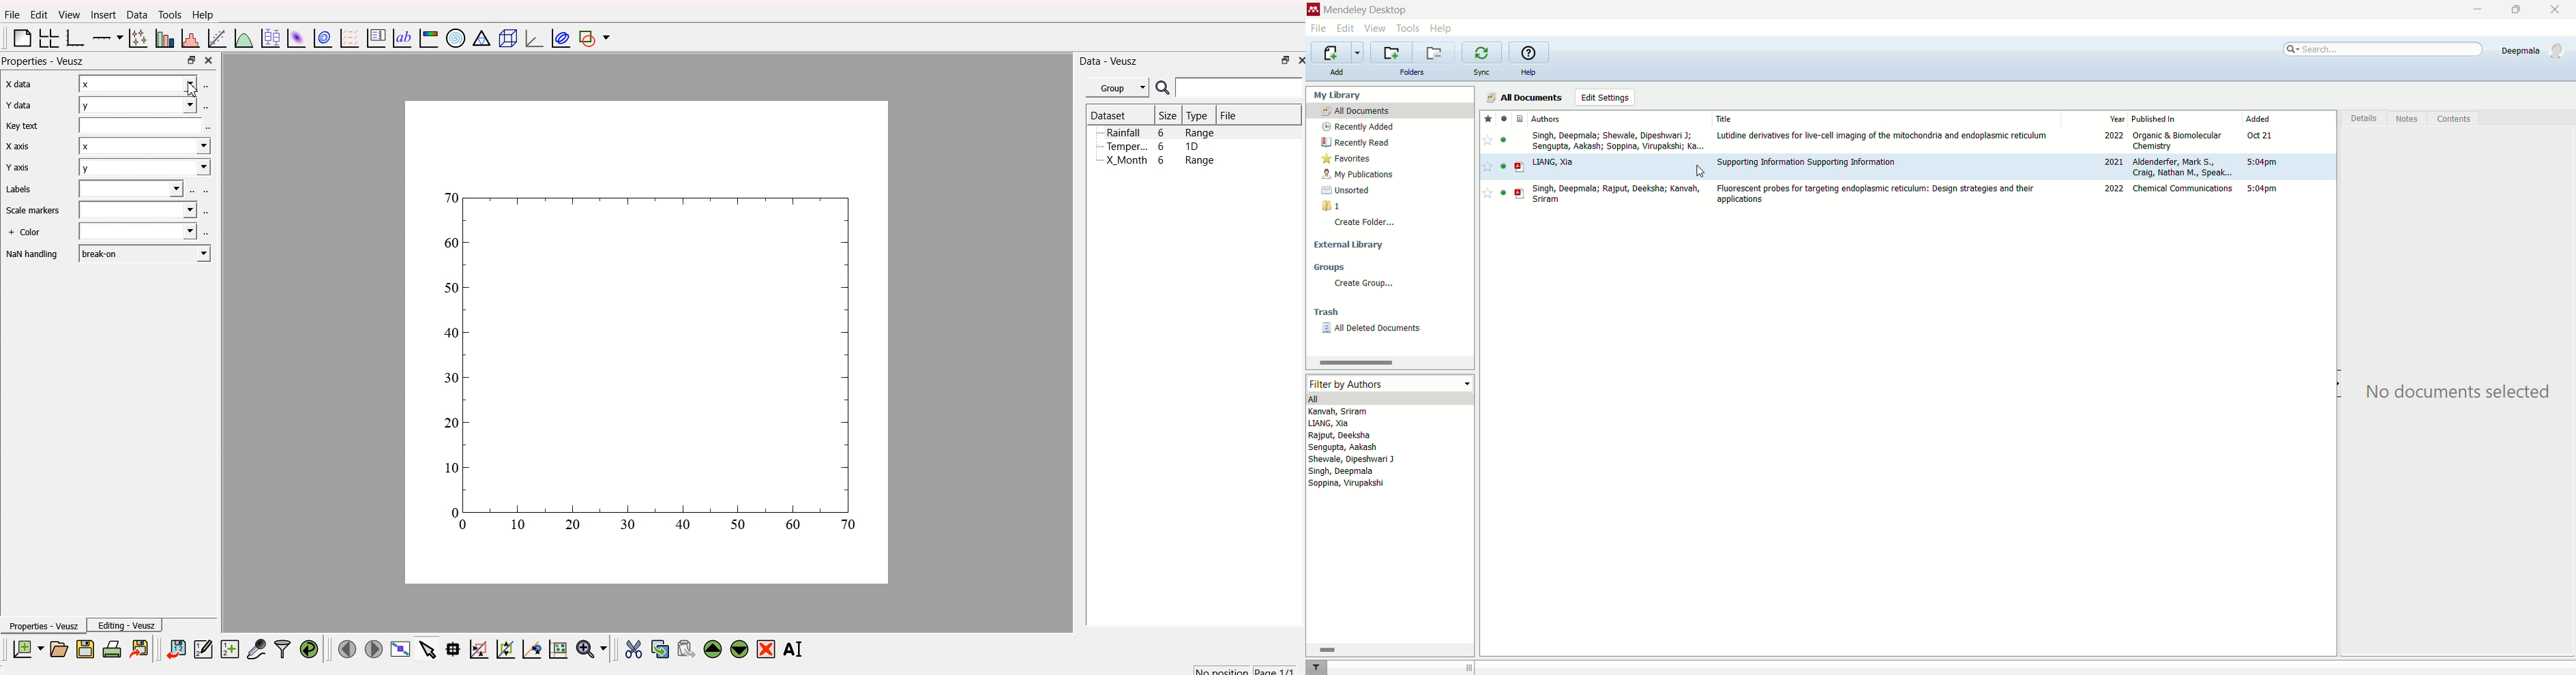 This screenshot has height=700, width=2576. Describe the element at coordinates (1354, 144) in the screenshot. I see `recently read` at that location.